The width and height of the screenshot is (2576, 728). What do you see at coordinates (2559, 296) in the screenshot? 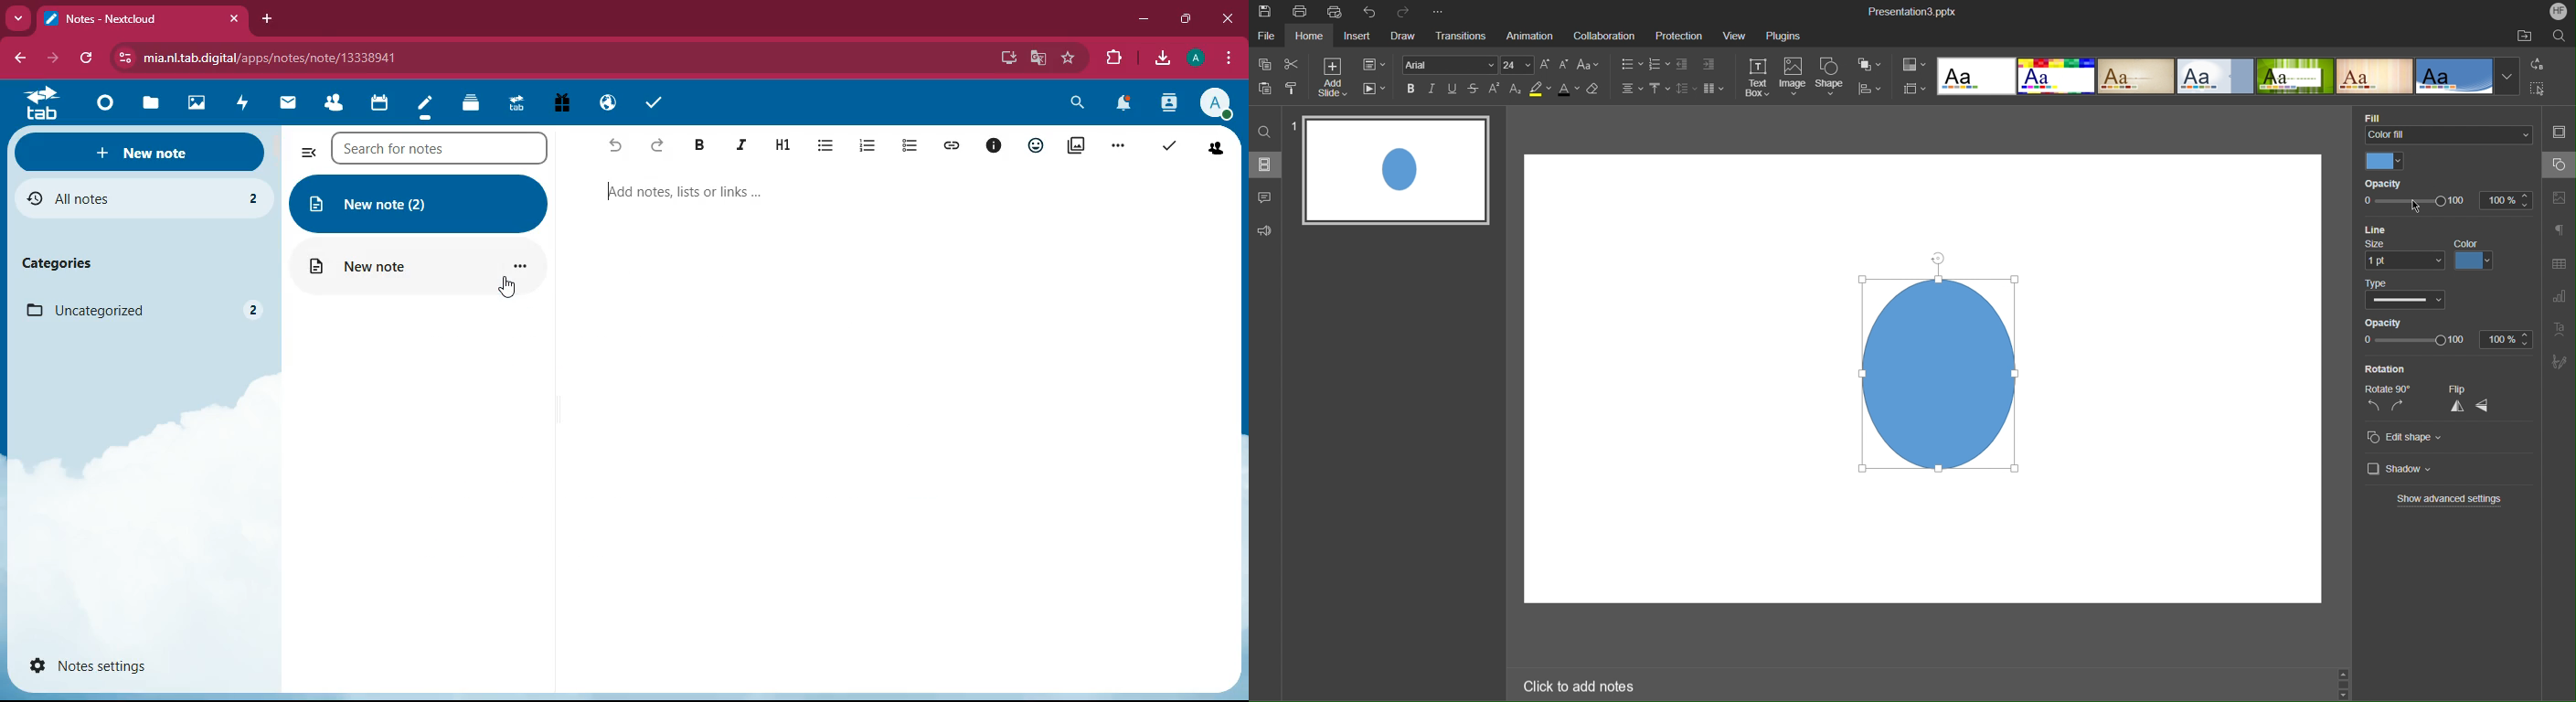
I see `Graph` at bounding box center [2559, 296].